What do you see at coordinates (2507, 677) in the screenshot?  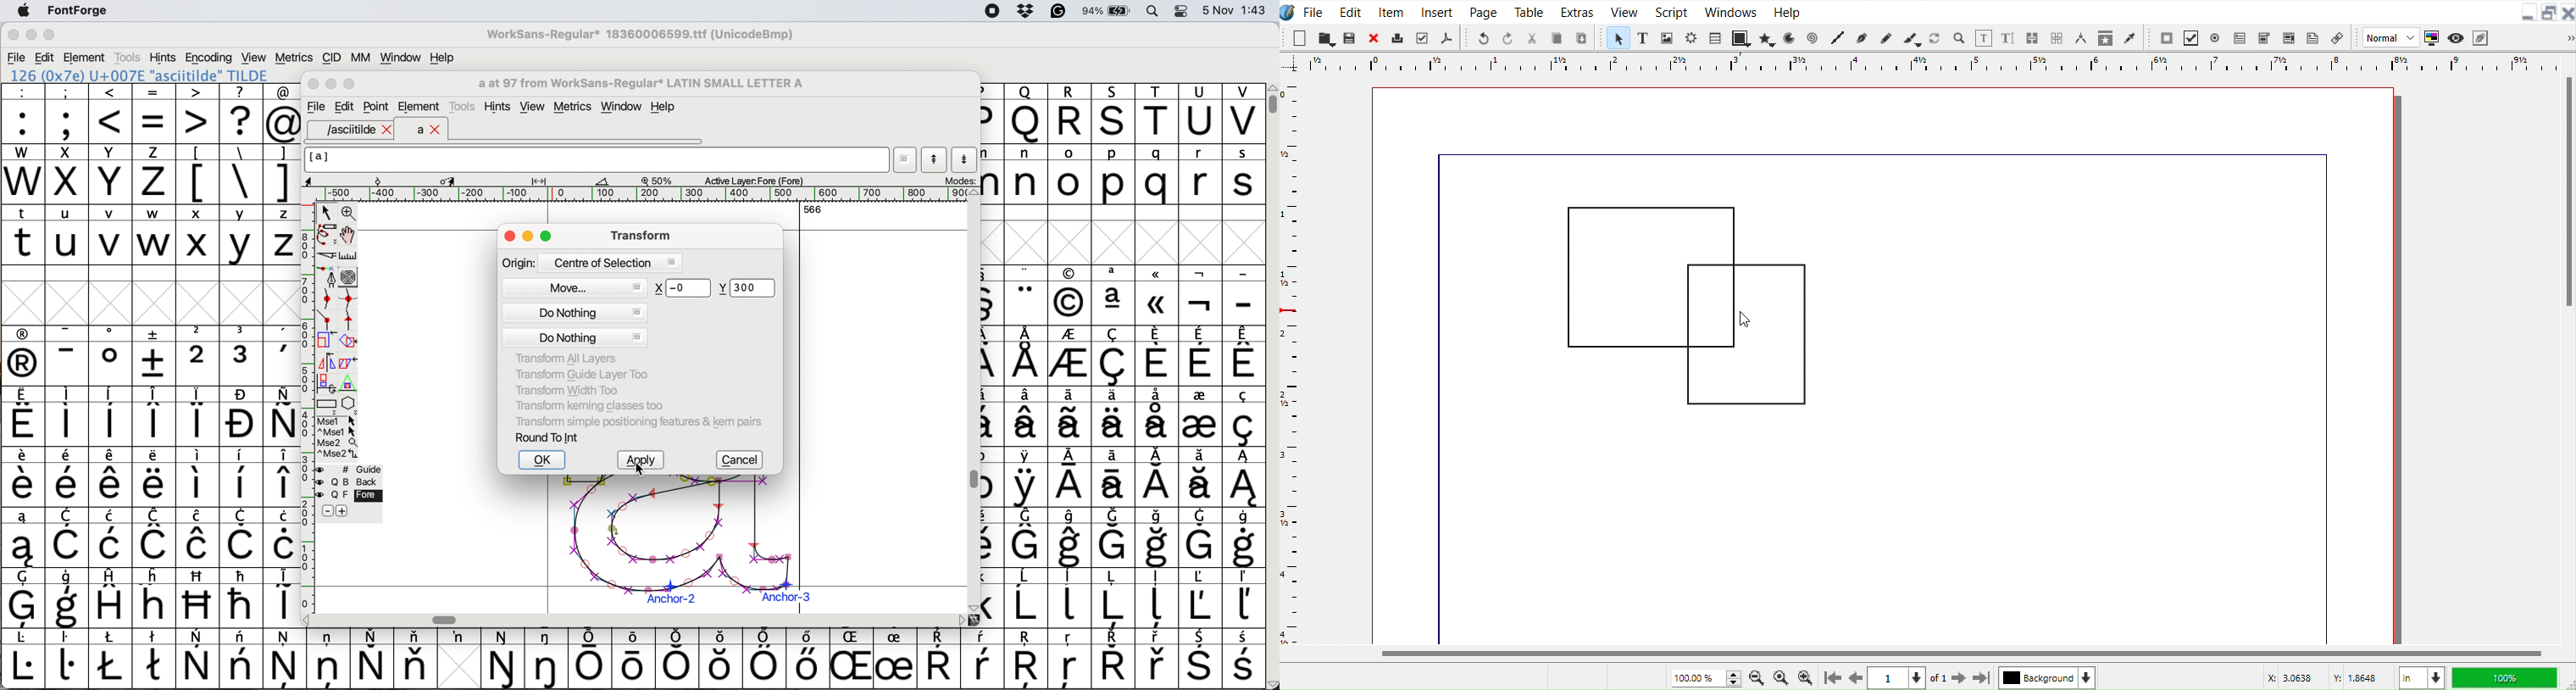 I see `100 % ` at bounding box center [2507, 677].